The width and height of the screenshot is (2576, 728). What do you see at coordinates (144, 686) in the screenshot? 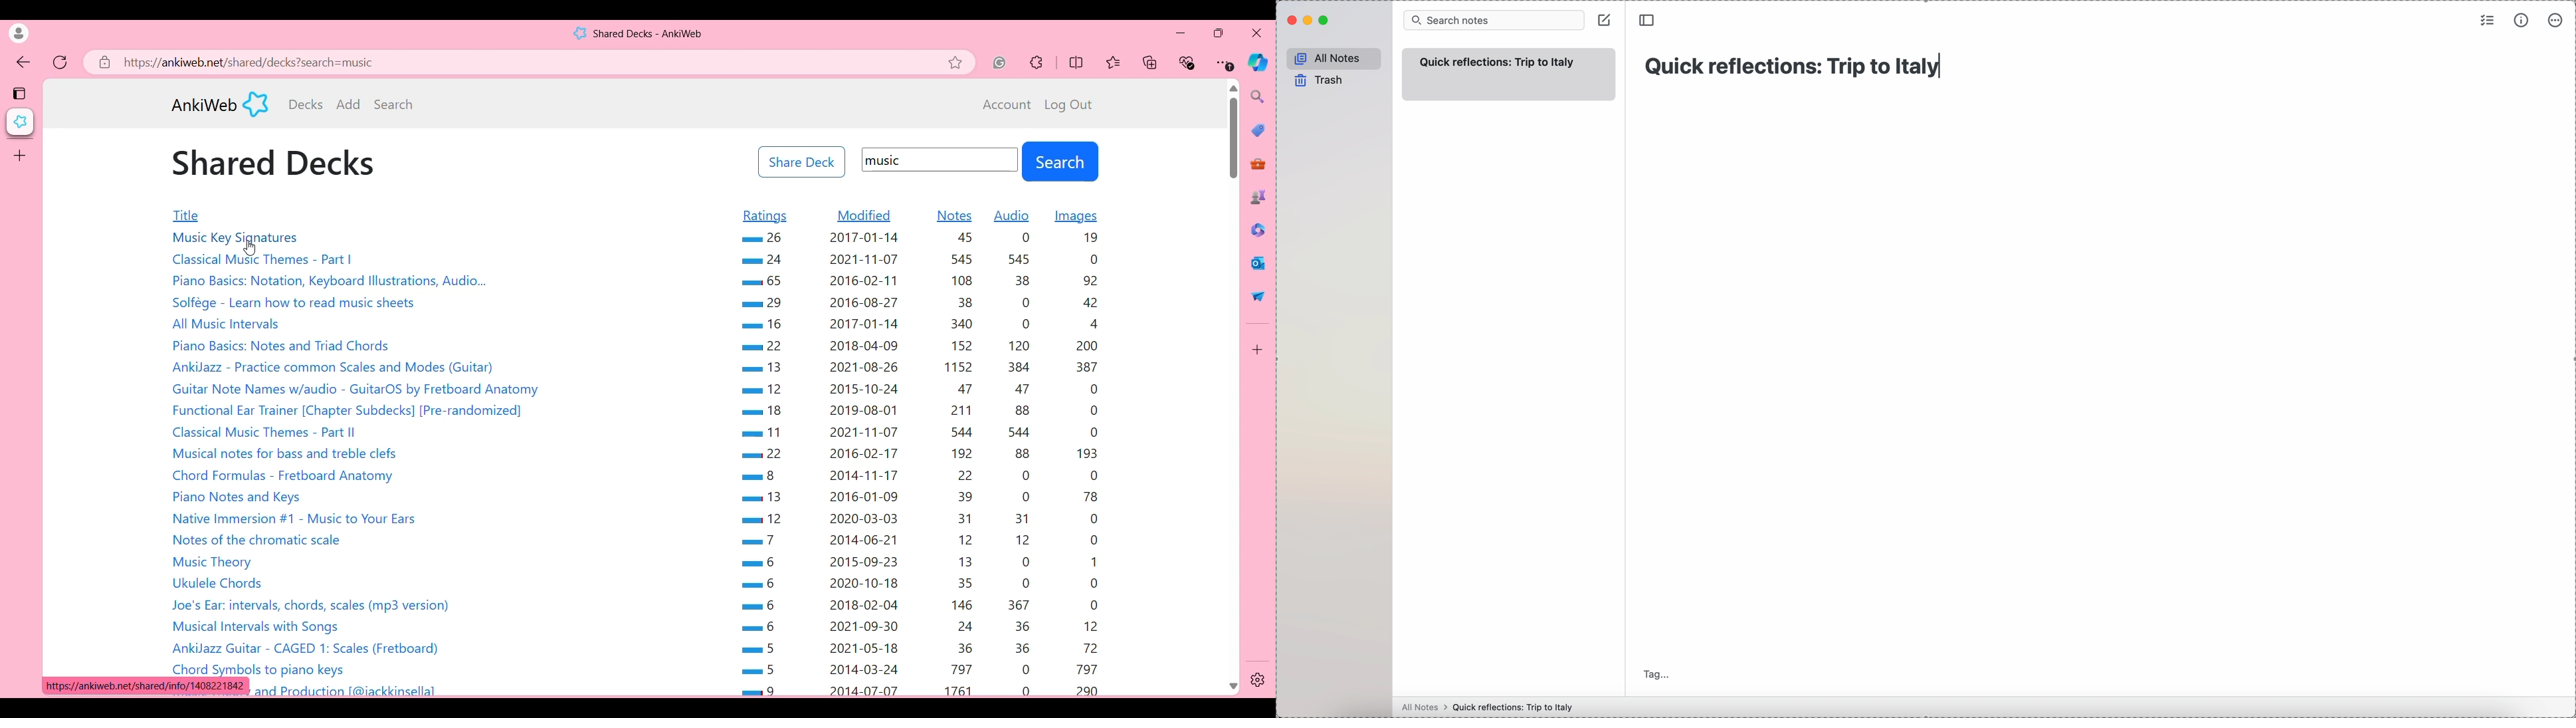
I see `https://ankiweb.net/shared/info/ 1408221842` at bounding box center [144, 686].